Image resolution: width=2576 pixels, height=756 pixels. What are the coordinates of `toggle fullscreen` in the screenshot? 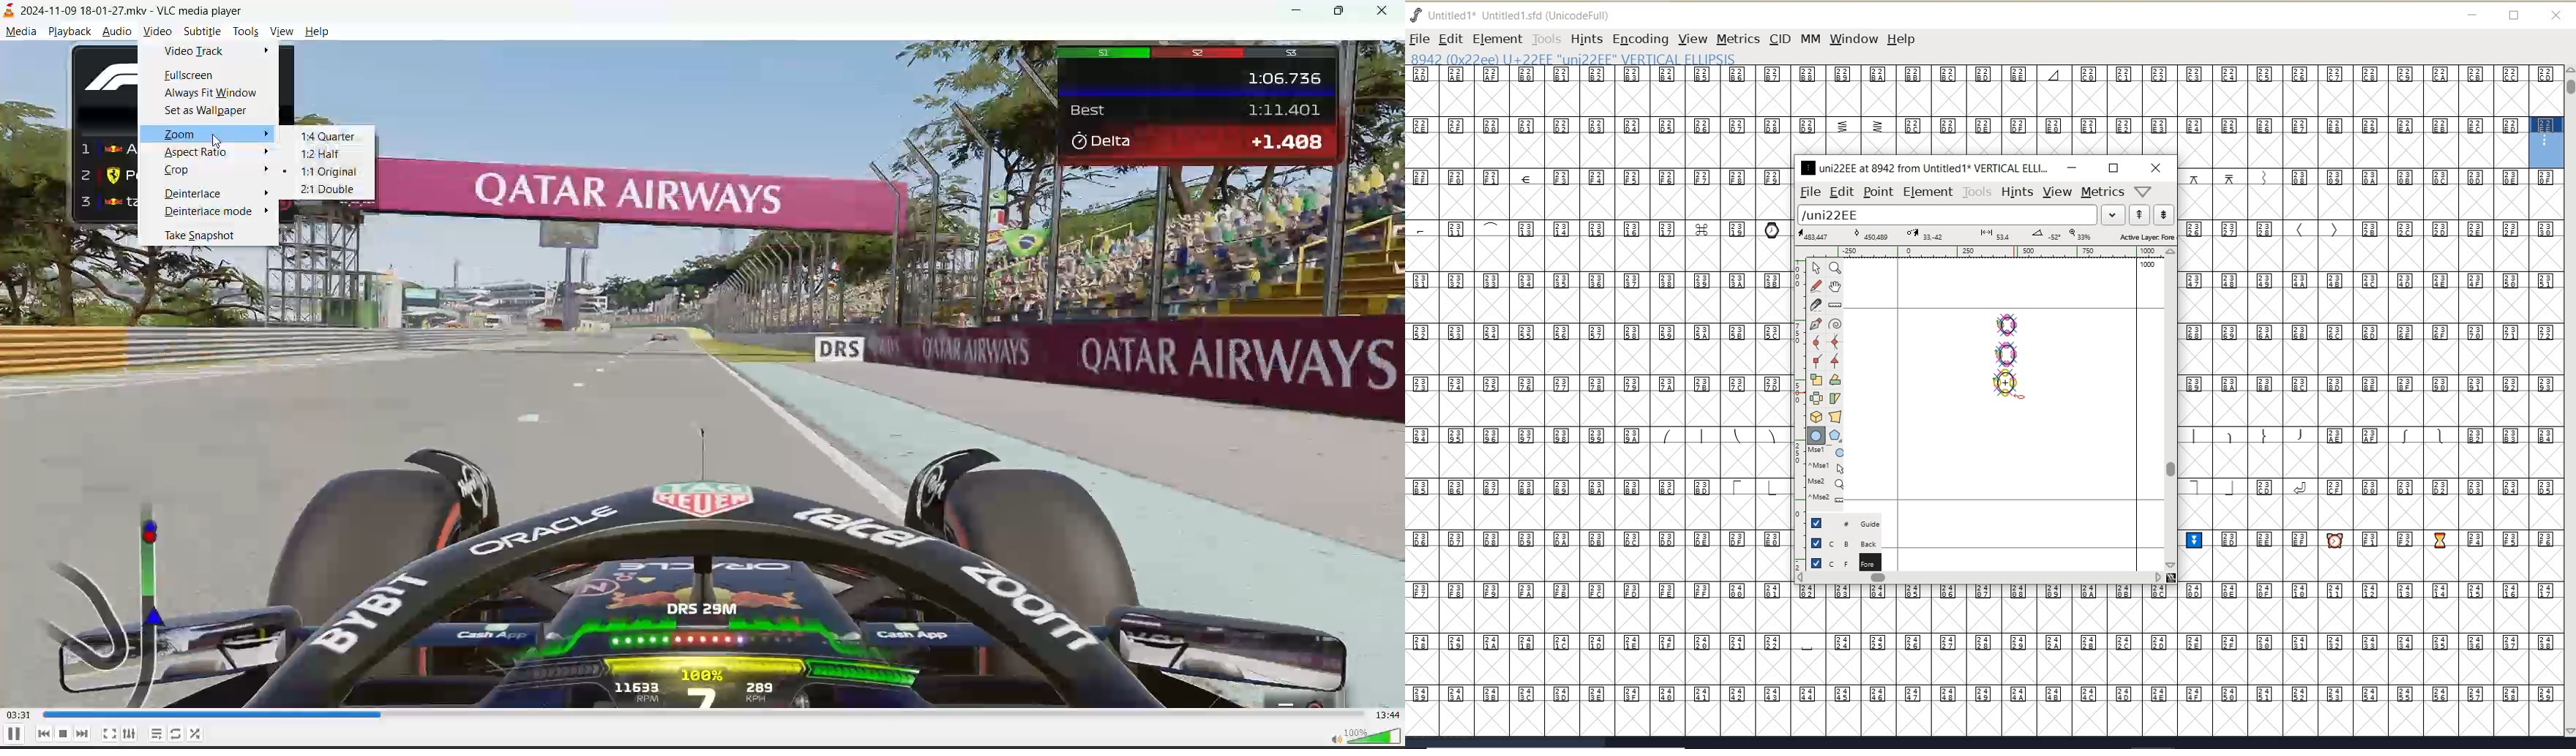 It's located at (109, 733).